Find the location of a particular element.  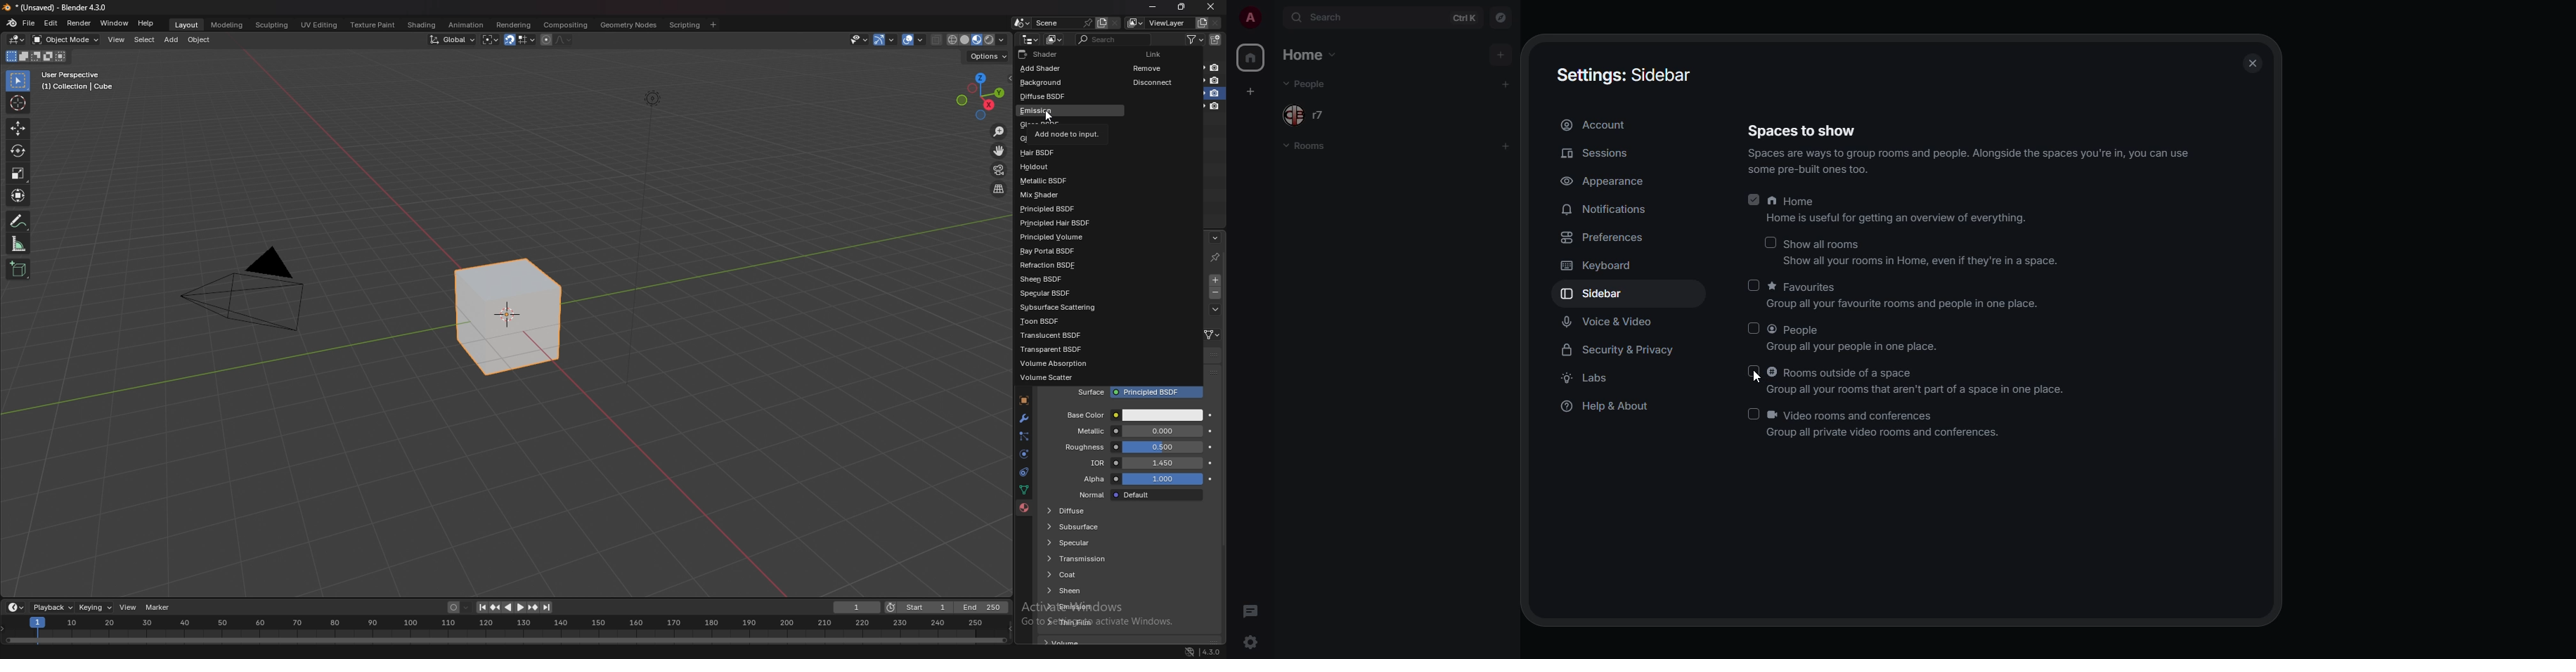

close is located at coordinates (2248, 60).